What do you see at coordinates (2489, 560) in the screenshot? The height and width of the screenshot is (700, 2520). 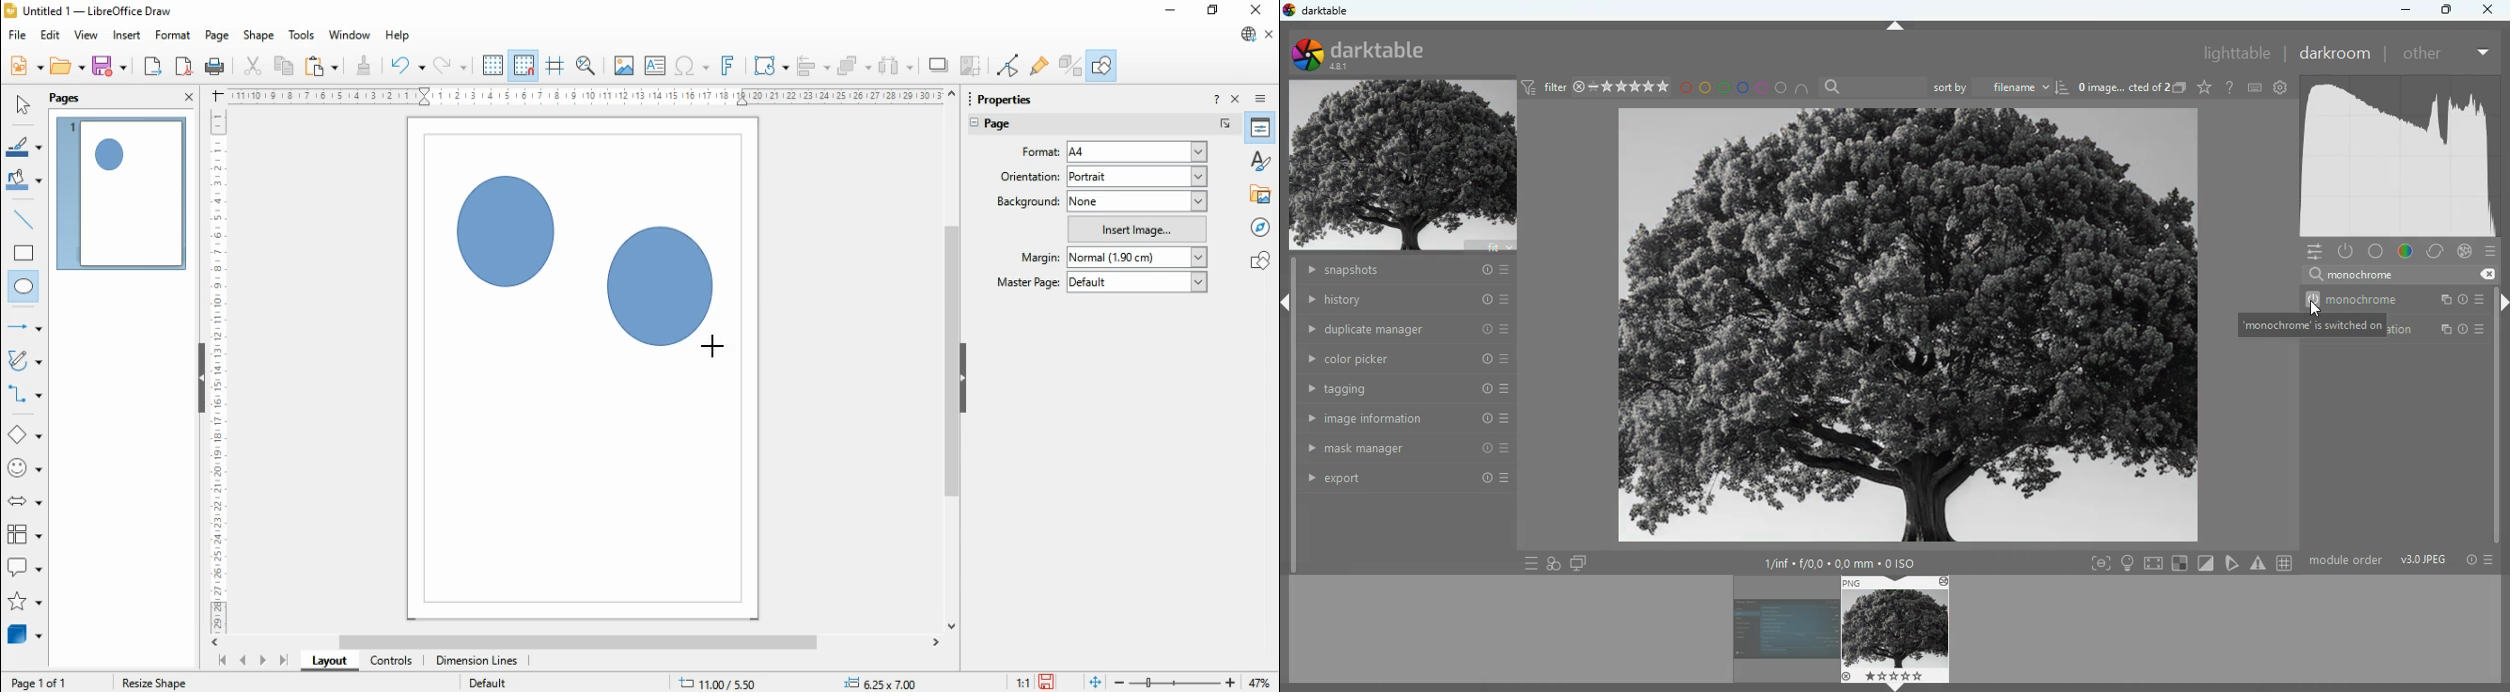 I see `menu` at bounding box center [2489, 560].